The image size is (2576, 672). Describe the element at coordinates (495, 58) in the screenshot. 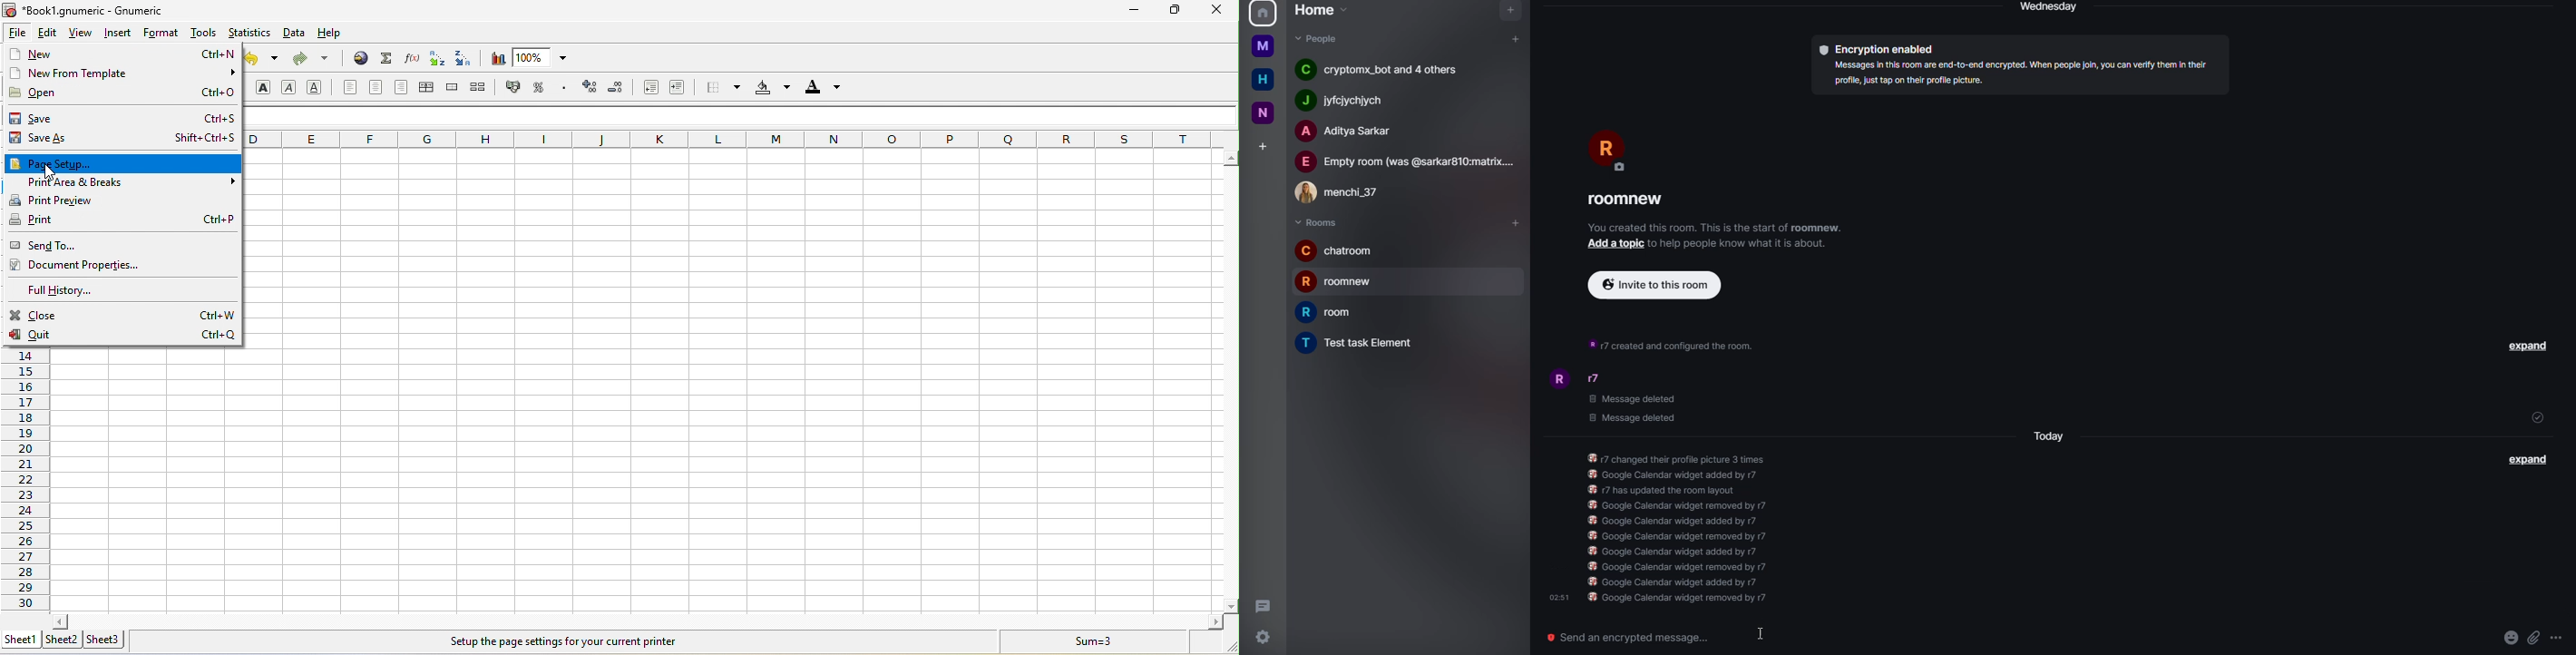

I see `chart` at that location.